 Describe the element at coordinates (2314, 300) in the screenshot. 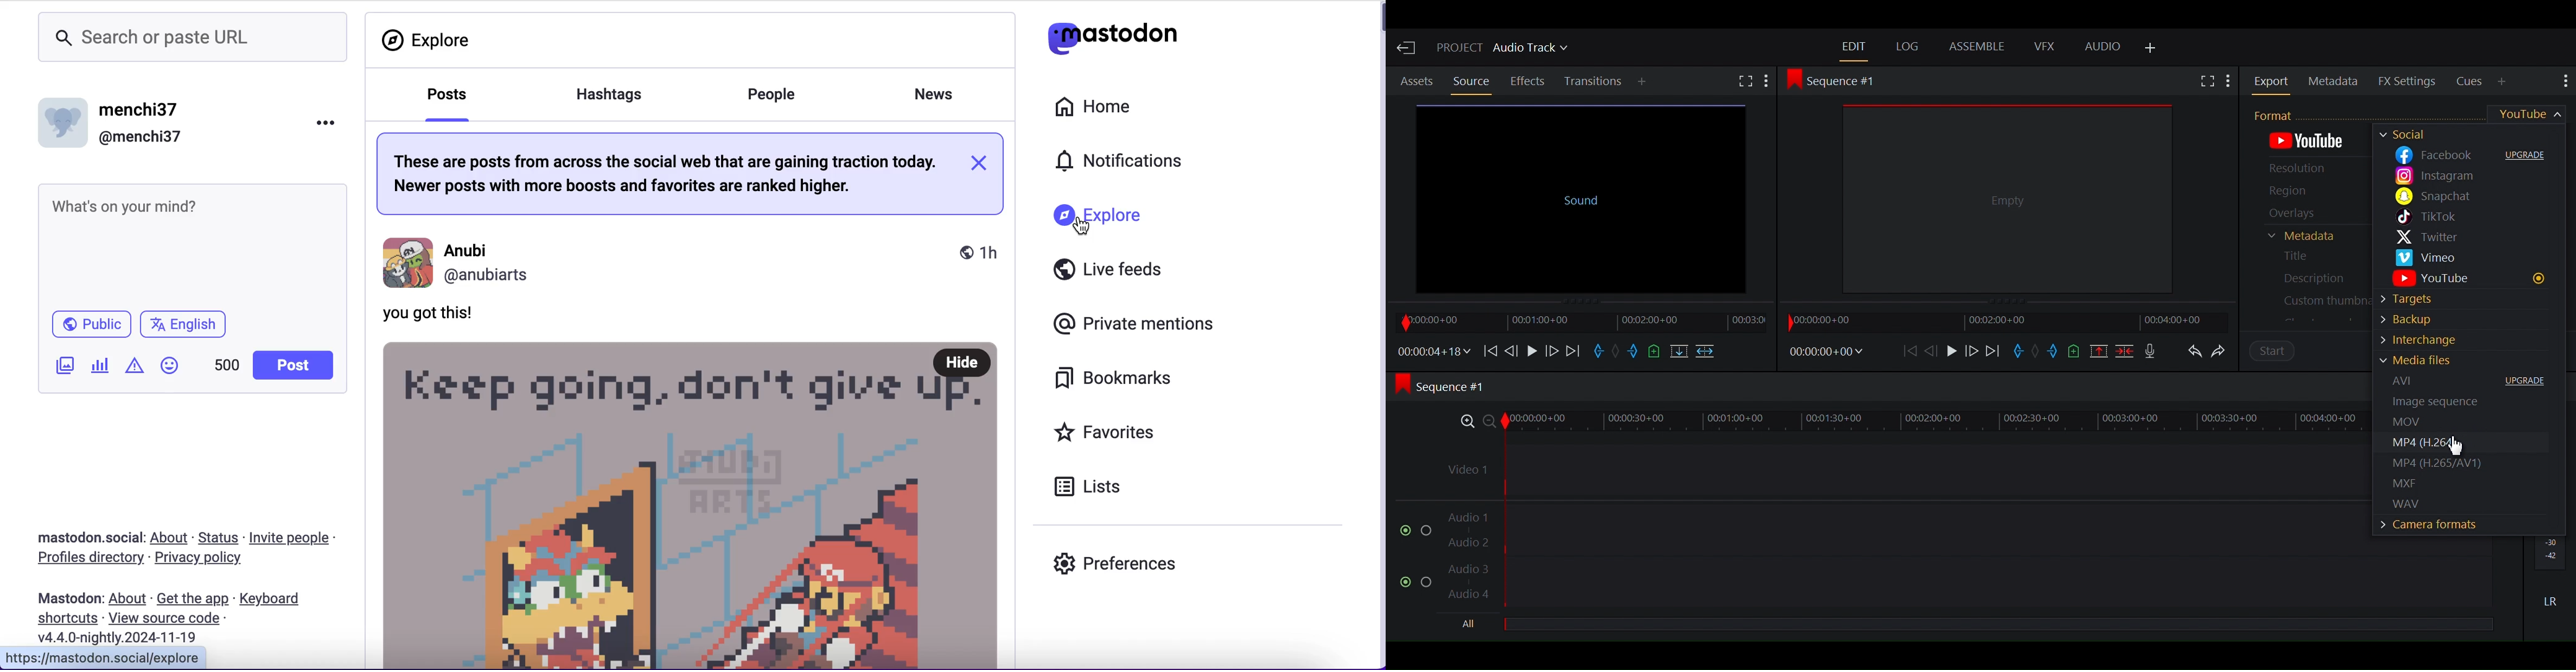

I see `Custom Thumbnail` at that location.